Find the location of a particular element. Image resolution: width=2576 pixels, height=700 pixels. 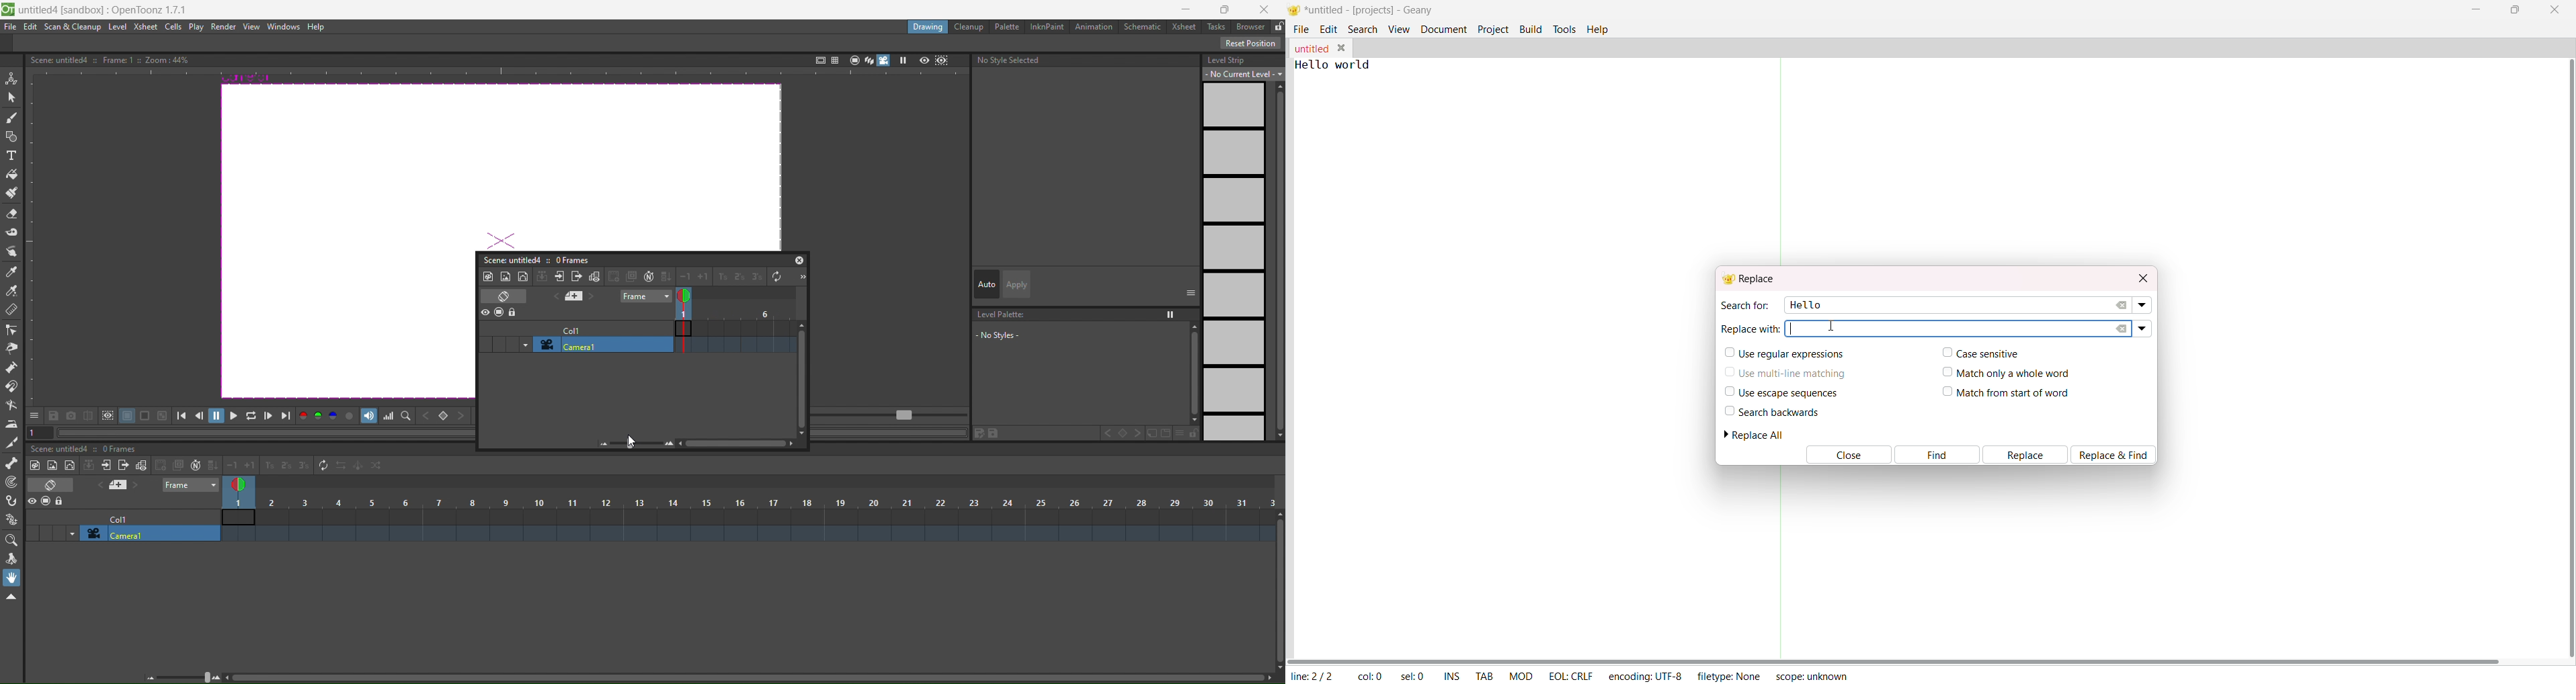

double click to toggle onion skin is located at coordinates (243, 483).